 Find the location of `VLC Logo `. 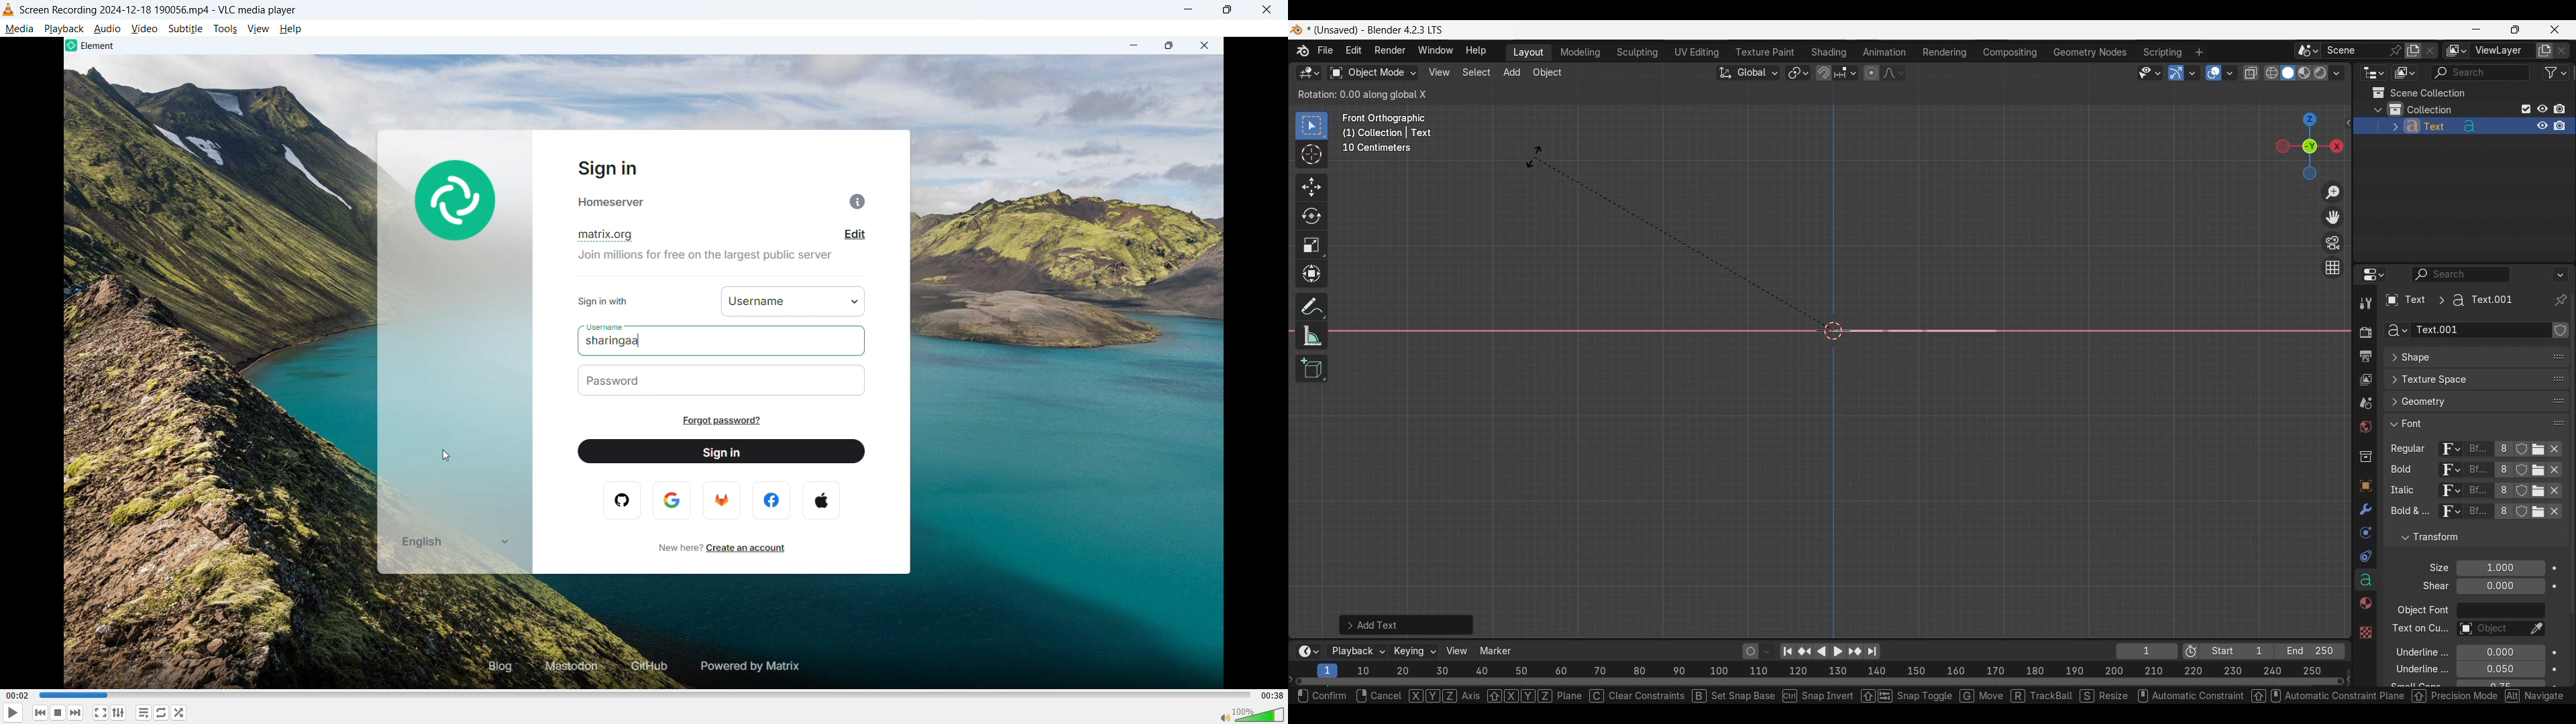

VLC Logo  is located at coordinates (8, 9).